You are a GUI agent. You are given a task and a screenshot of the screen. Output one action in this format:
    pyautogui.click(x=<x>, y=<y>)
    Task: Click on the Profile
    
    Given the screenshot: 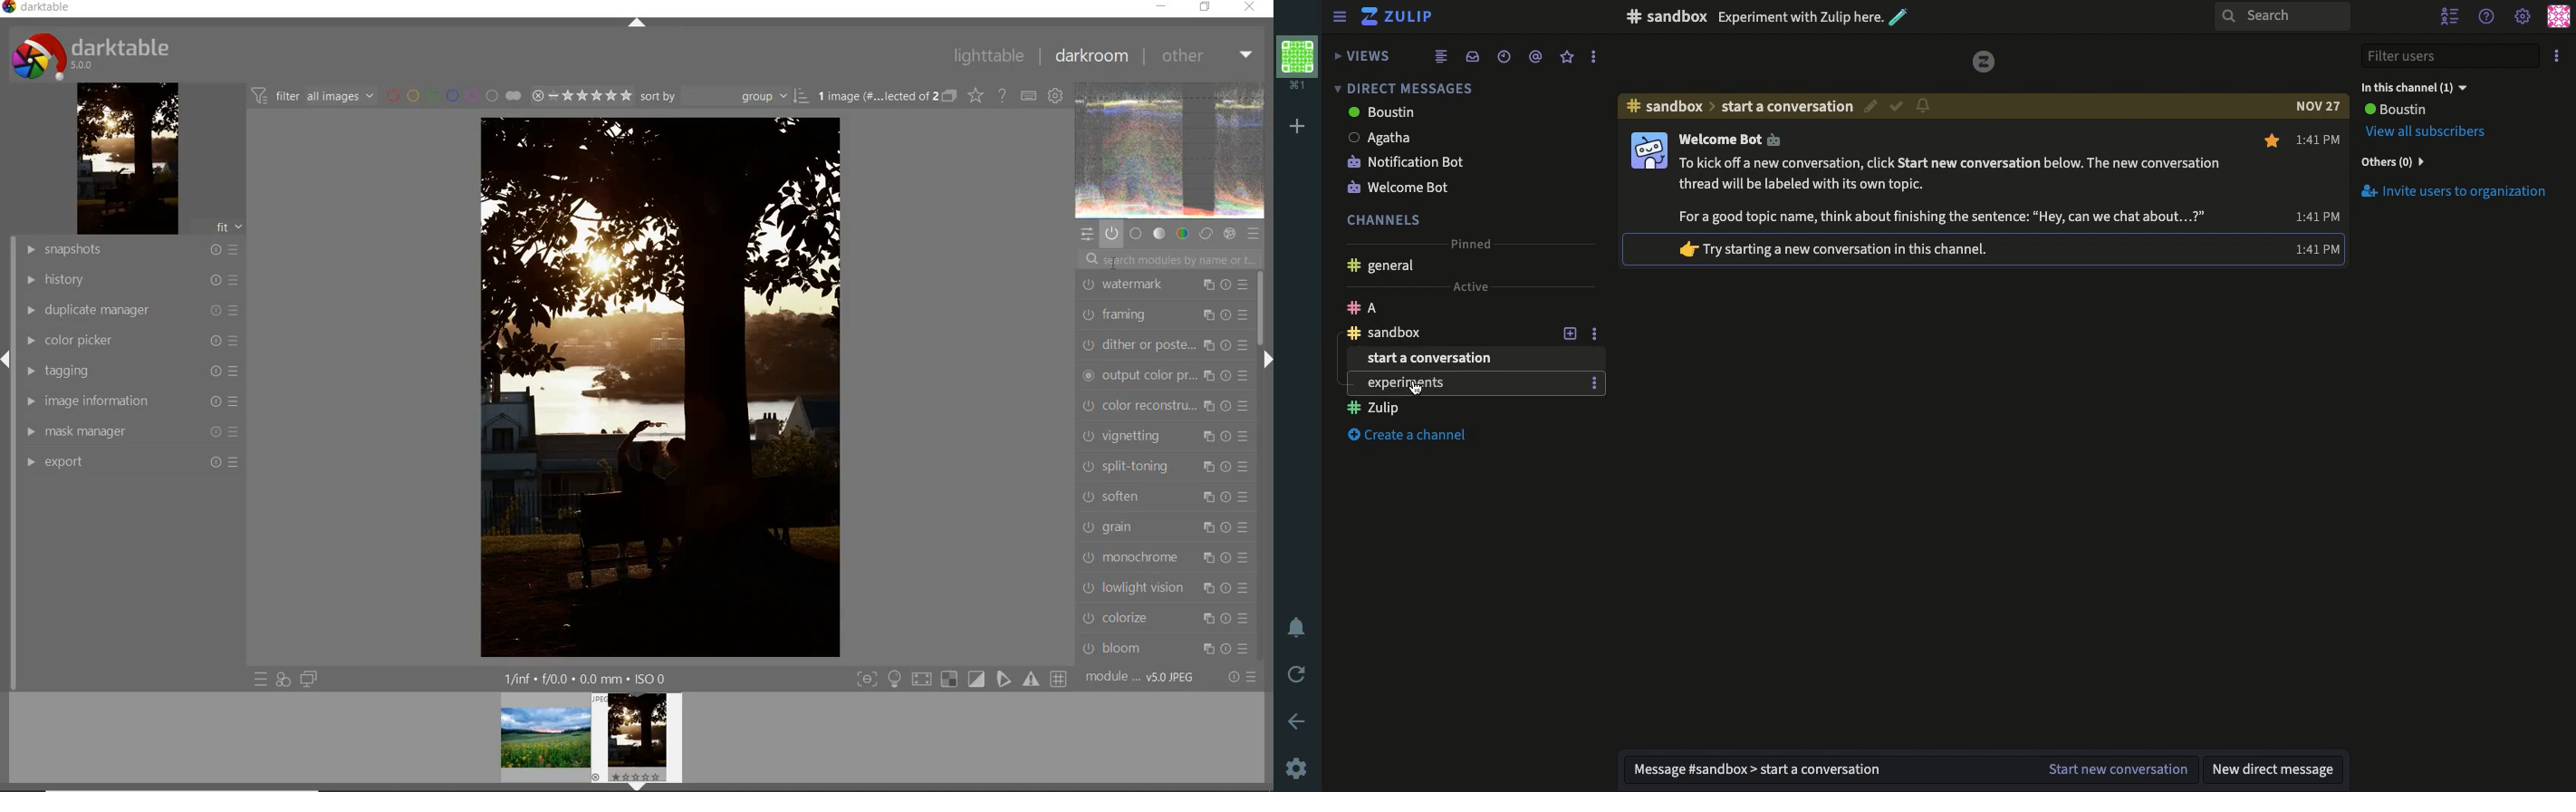 What is the action you would take?
    pyautogui.click(x=2558, y=16)
    